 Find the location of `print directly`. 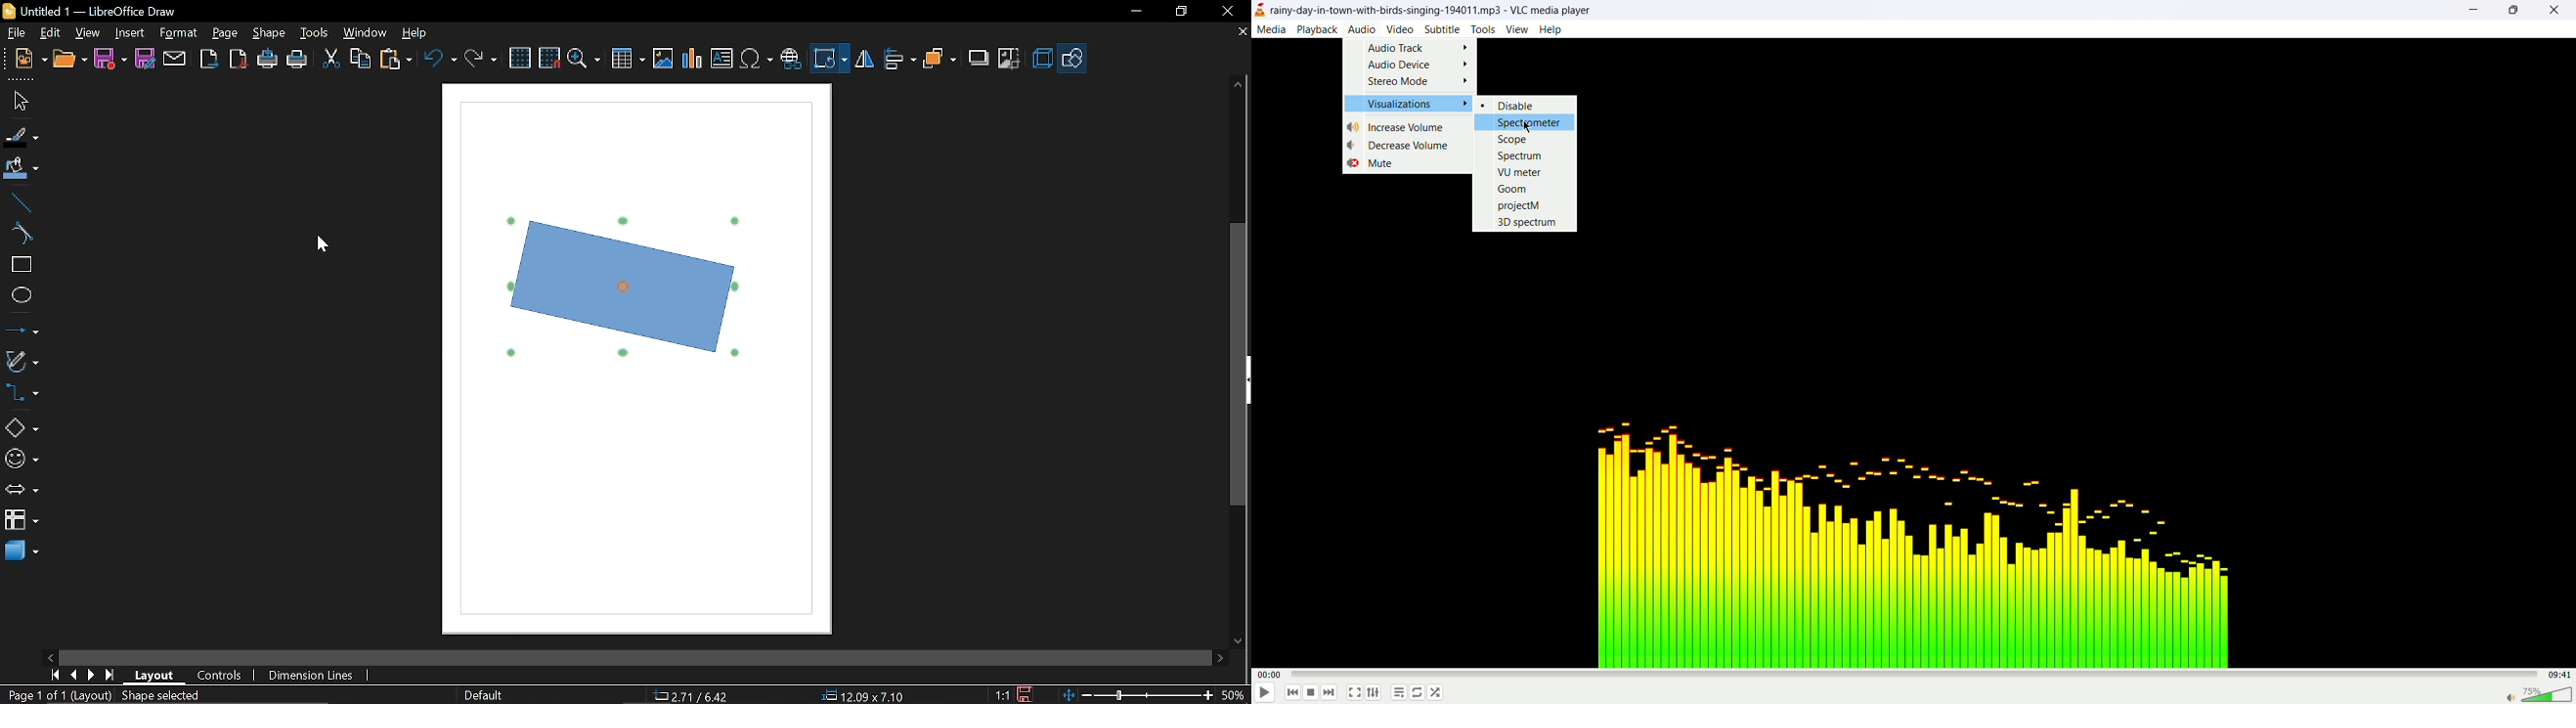

print directly is located at coordinates (267, 61).